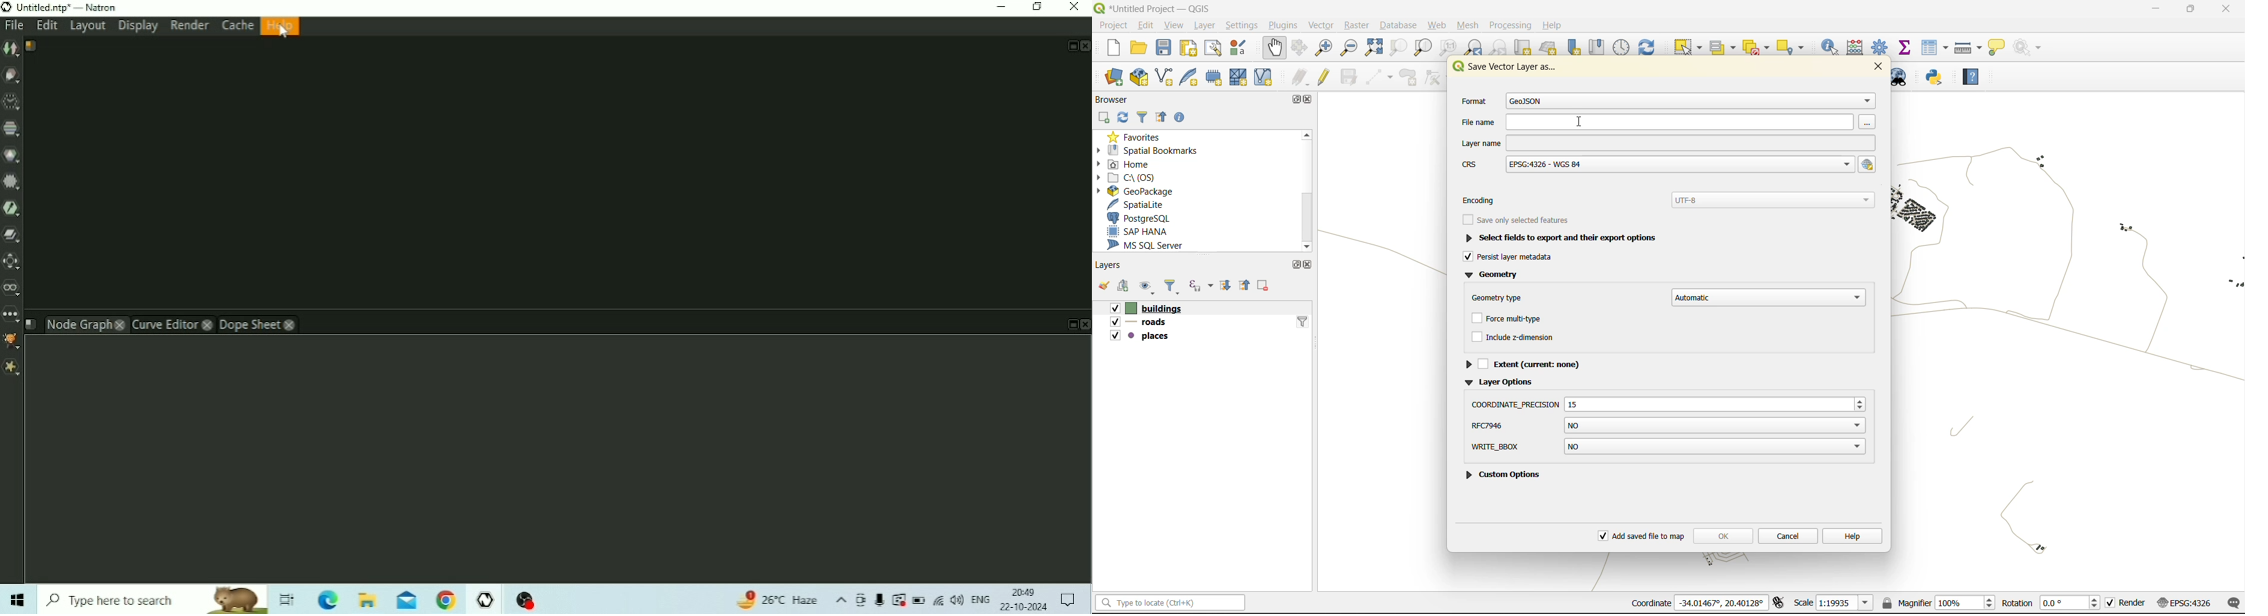  I want to click on persist layer metadata, so click(1516, 258).